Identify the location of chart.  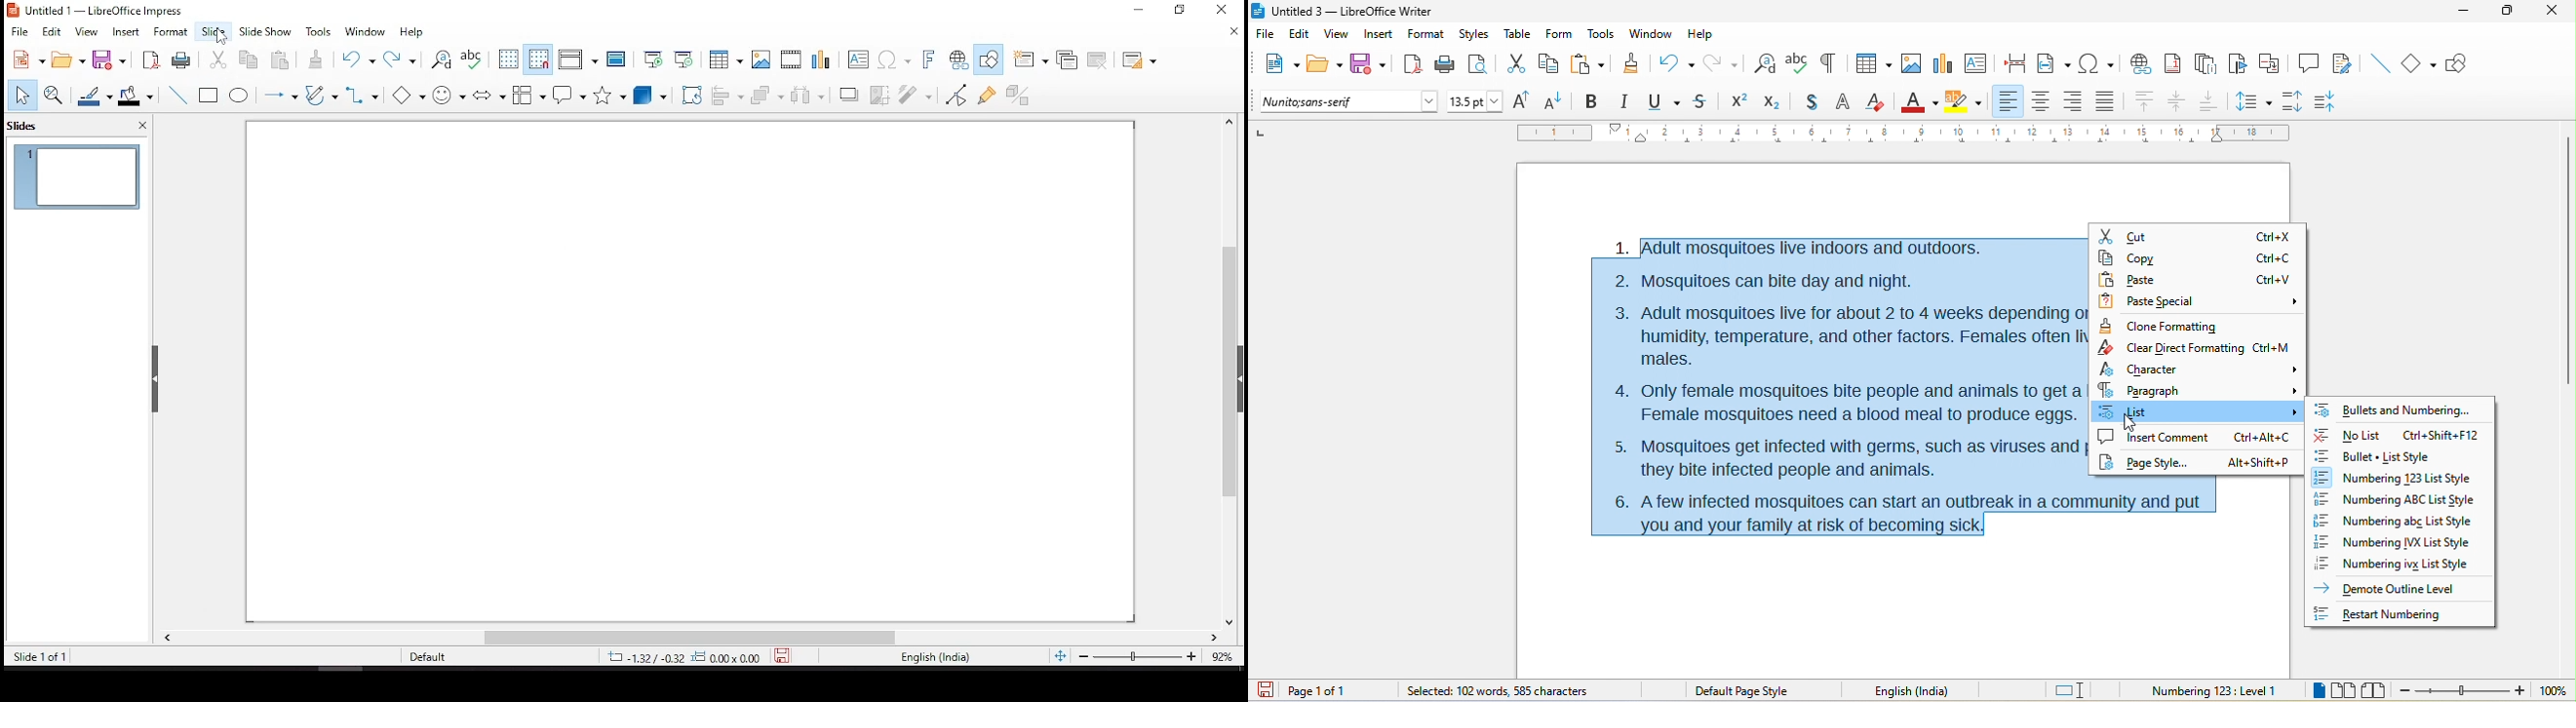
(1943, 64).